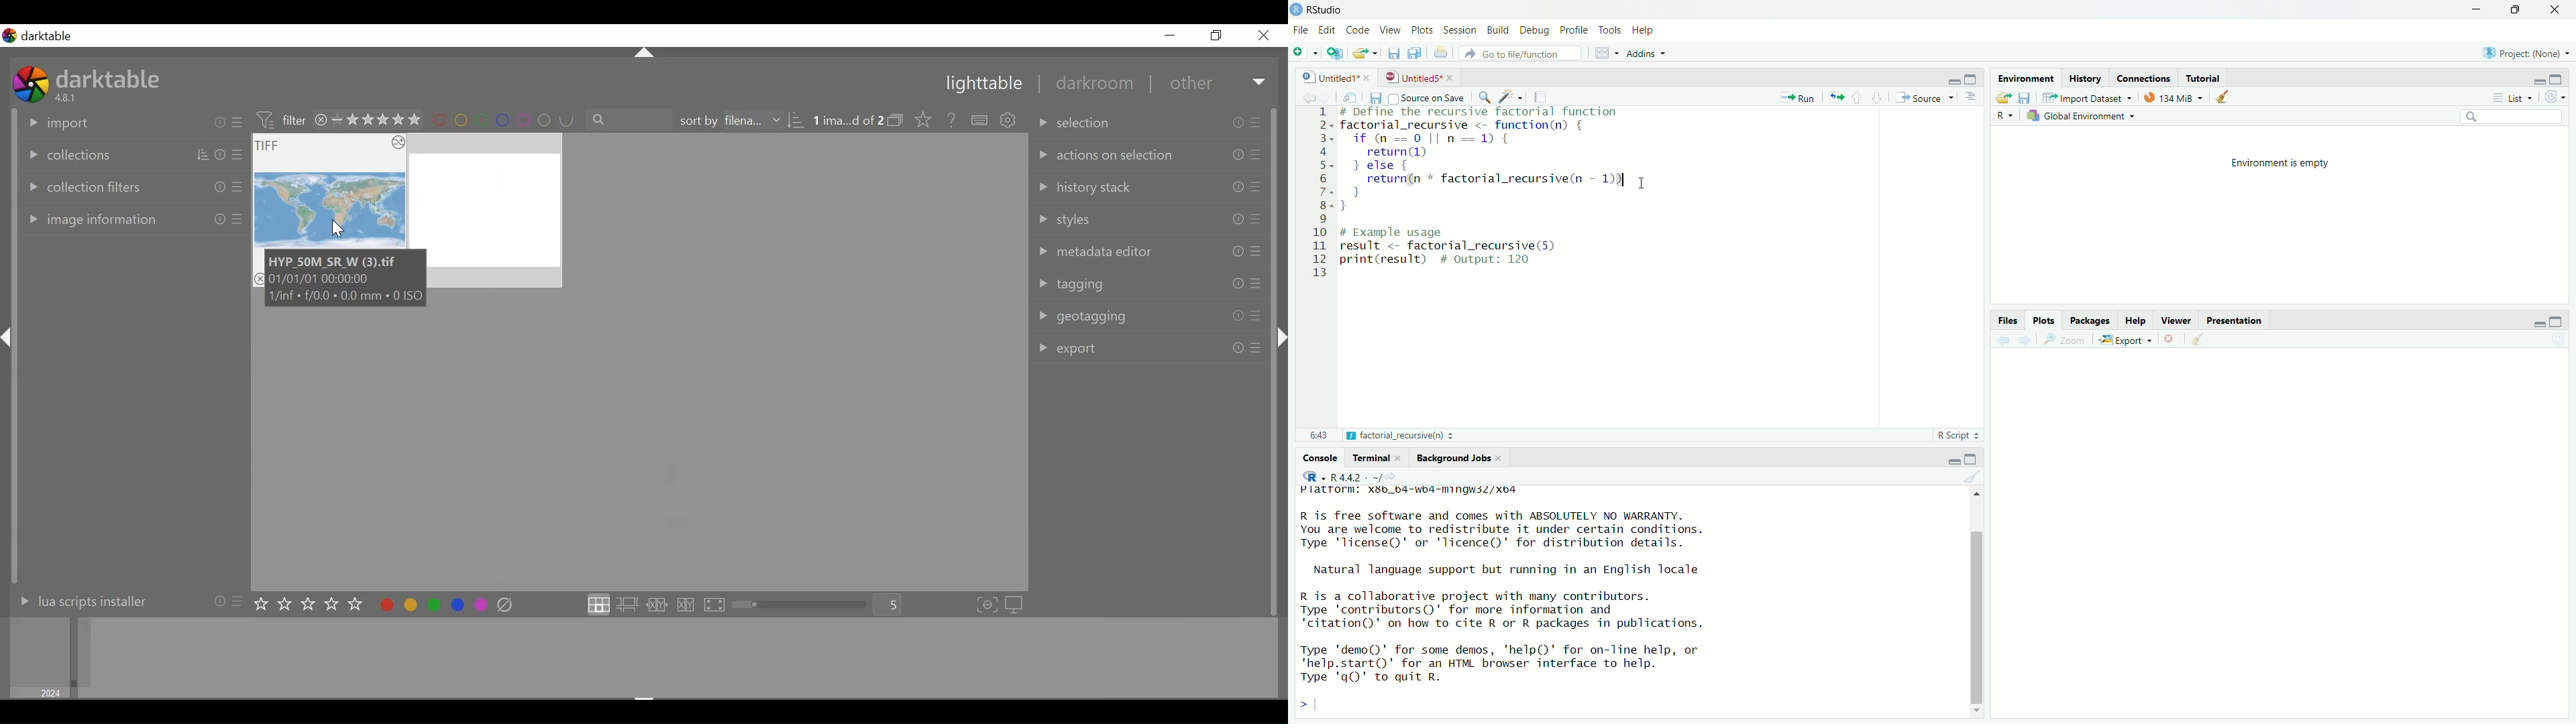  I want to click on Image 1 out of 2 selected, so click(849, 119).